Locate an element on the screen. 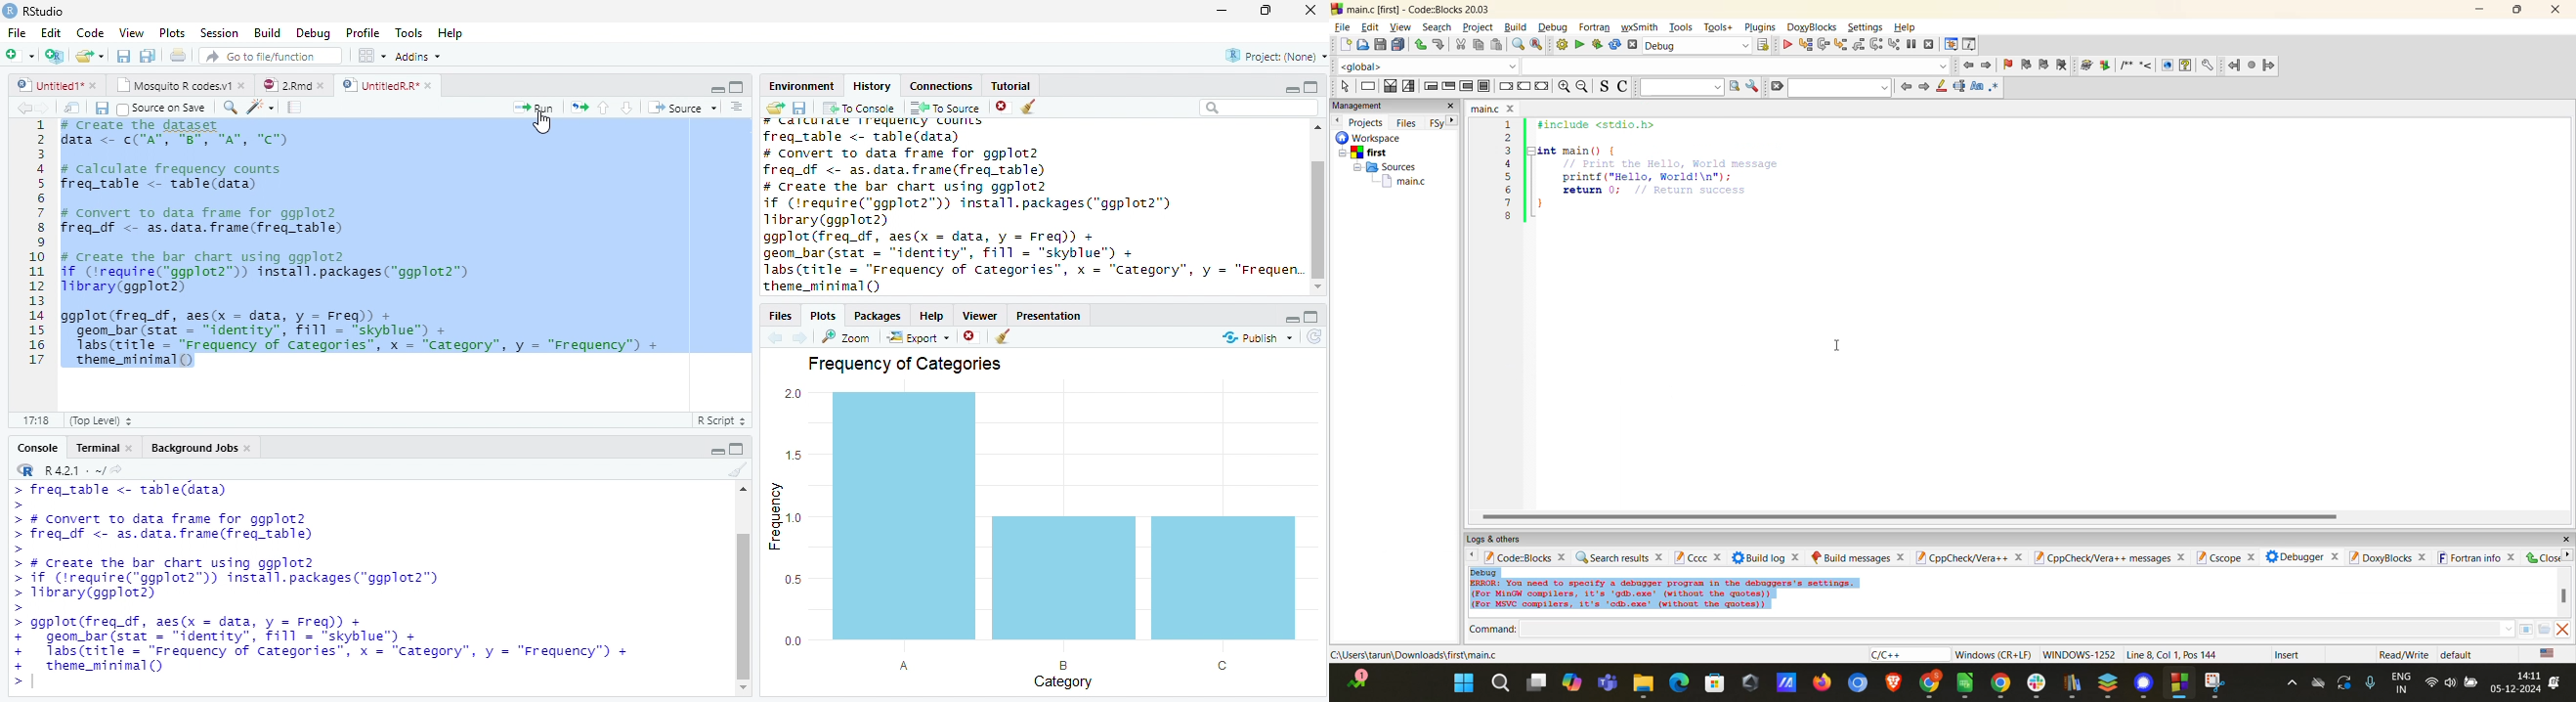 The height and width of the screenshot is (728, 2576). start is located at coordinates (1464, 681).